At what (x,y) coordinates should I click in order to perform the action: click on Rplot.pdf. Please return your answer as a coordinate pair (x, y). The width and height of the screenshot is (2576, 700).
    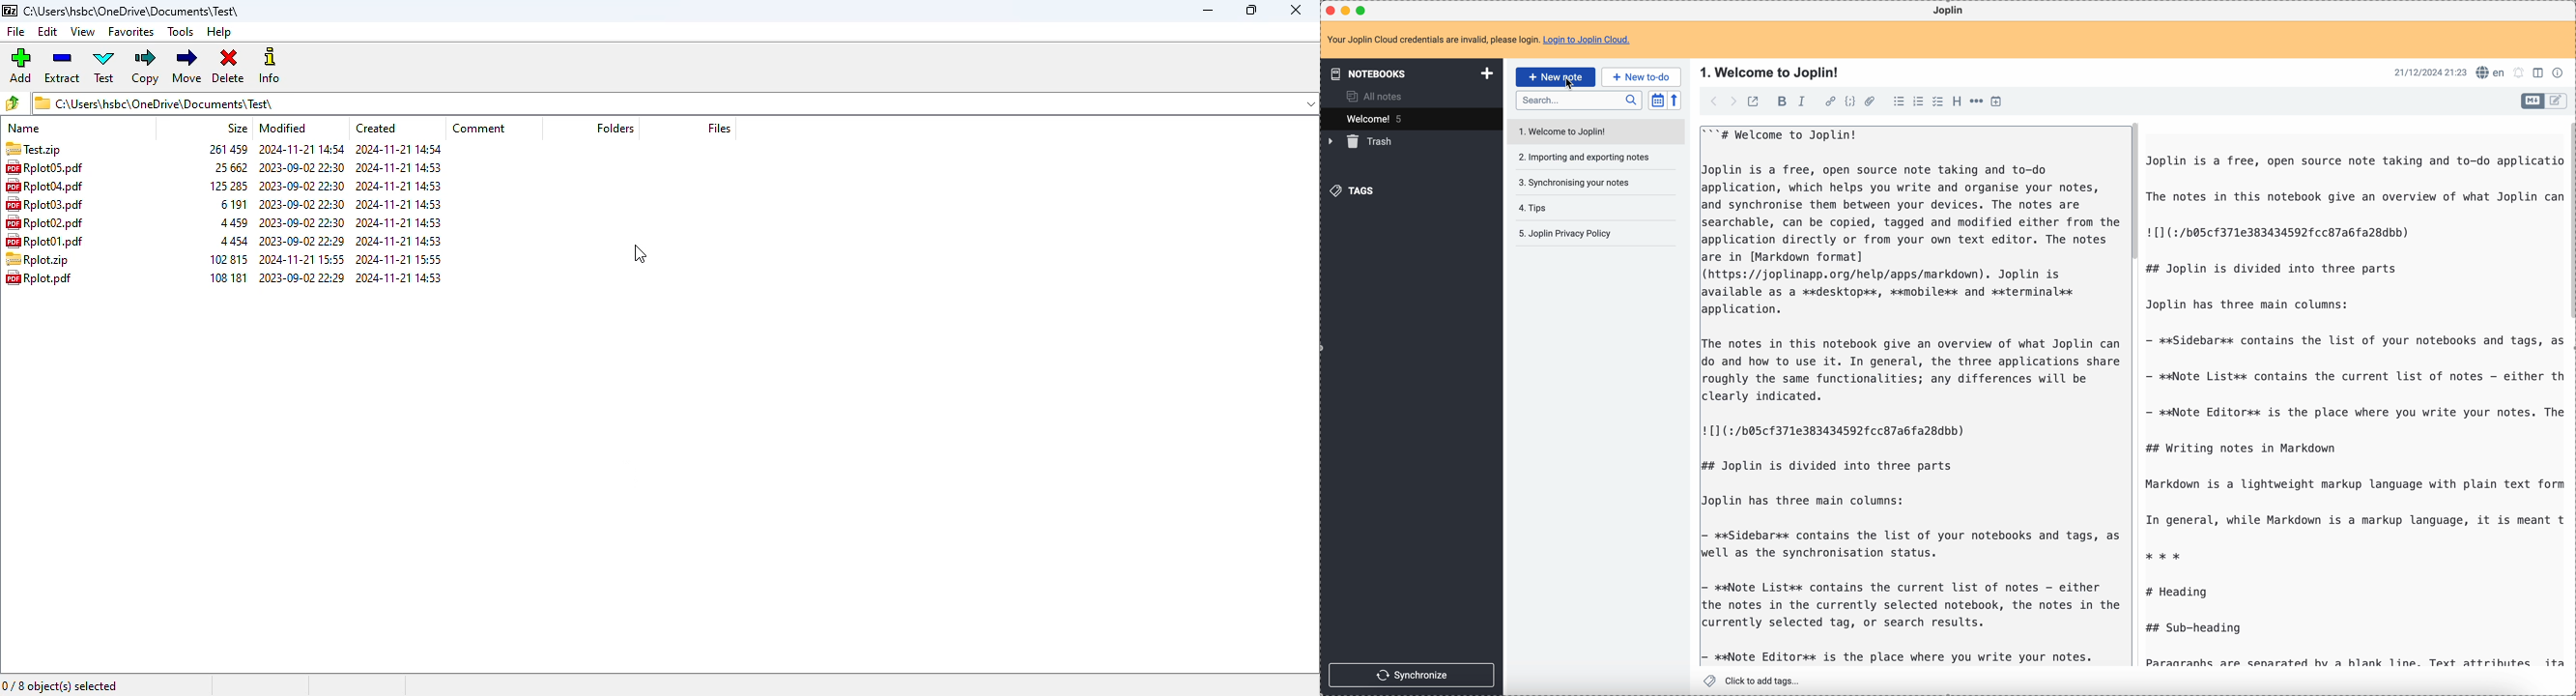
    Looking at the image, I should click on (45, 279).